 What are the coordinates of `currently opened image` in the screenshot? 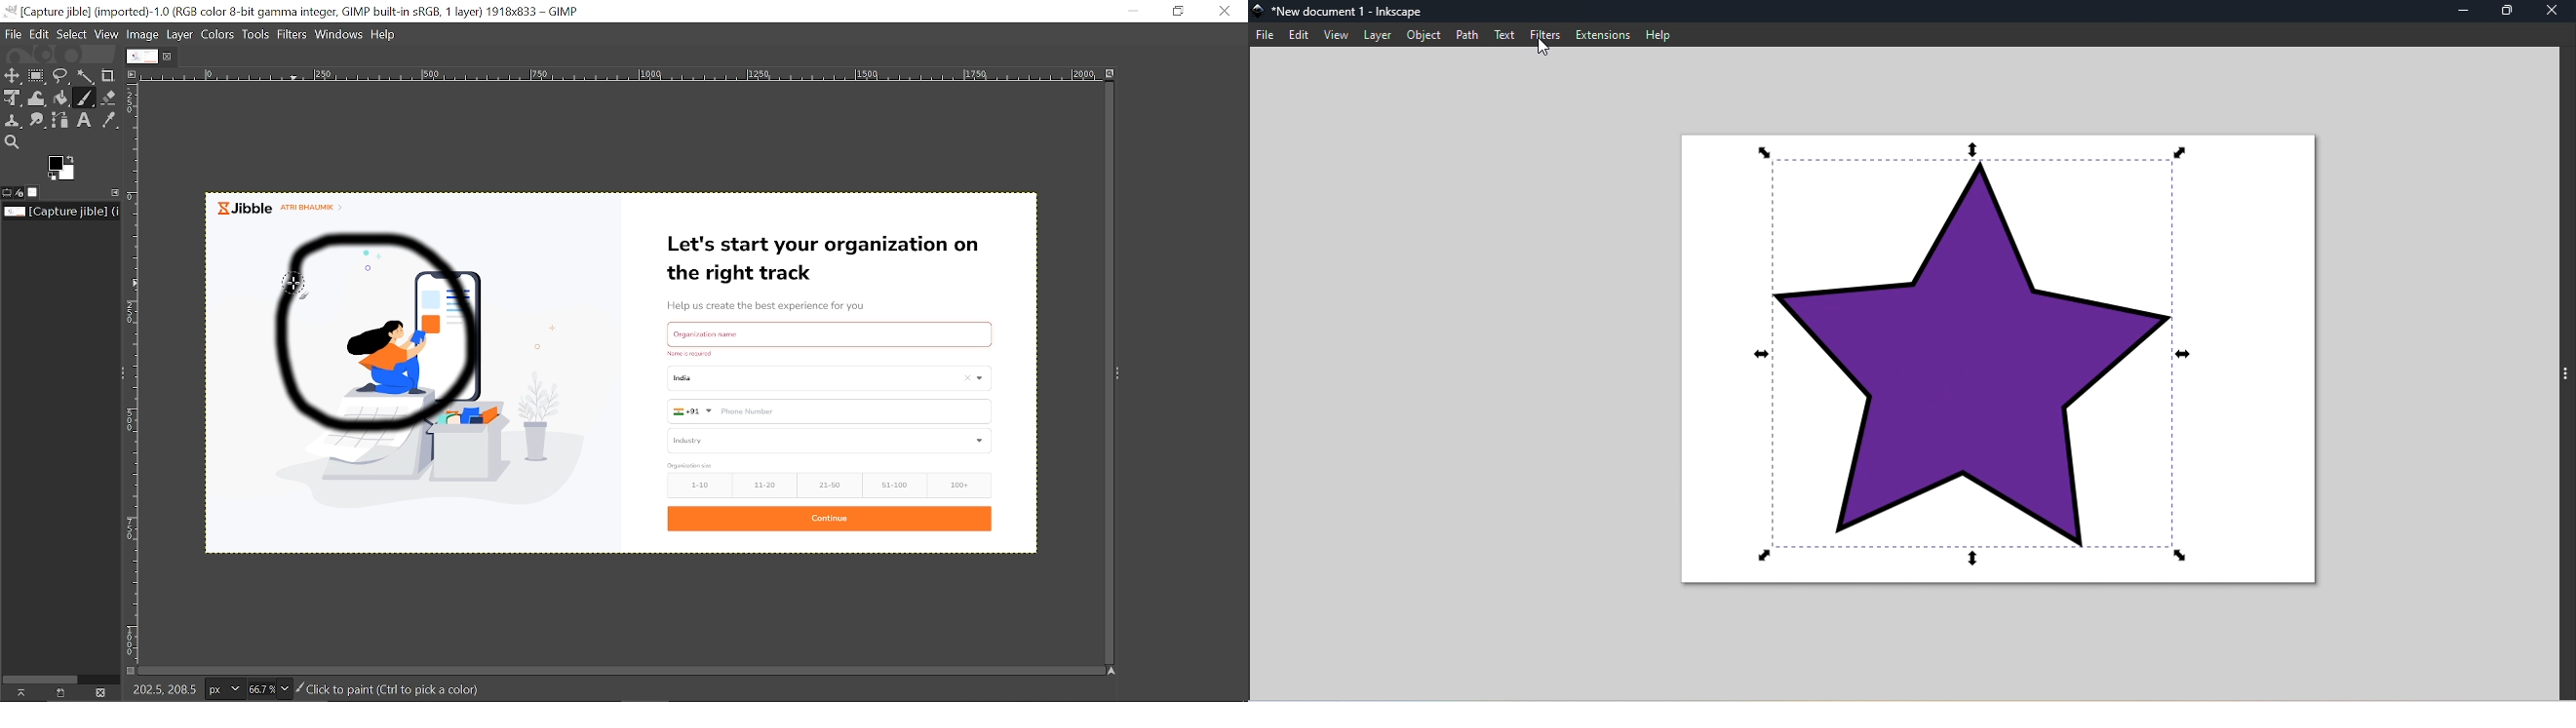 It's located at (348, 210).